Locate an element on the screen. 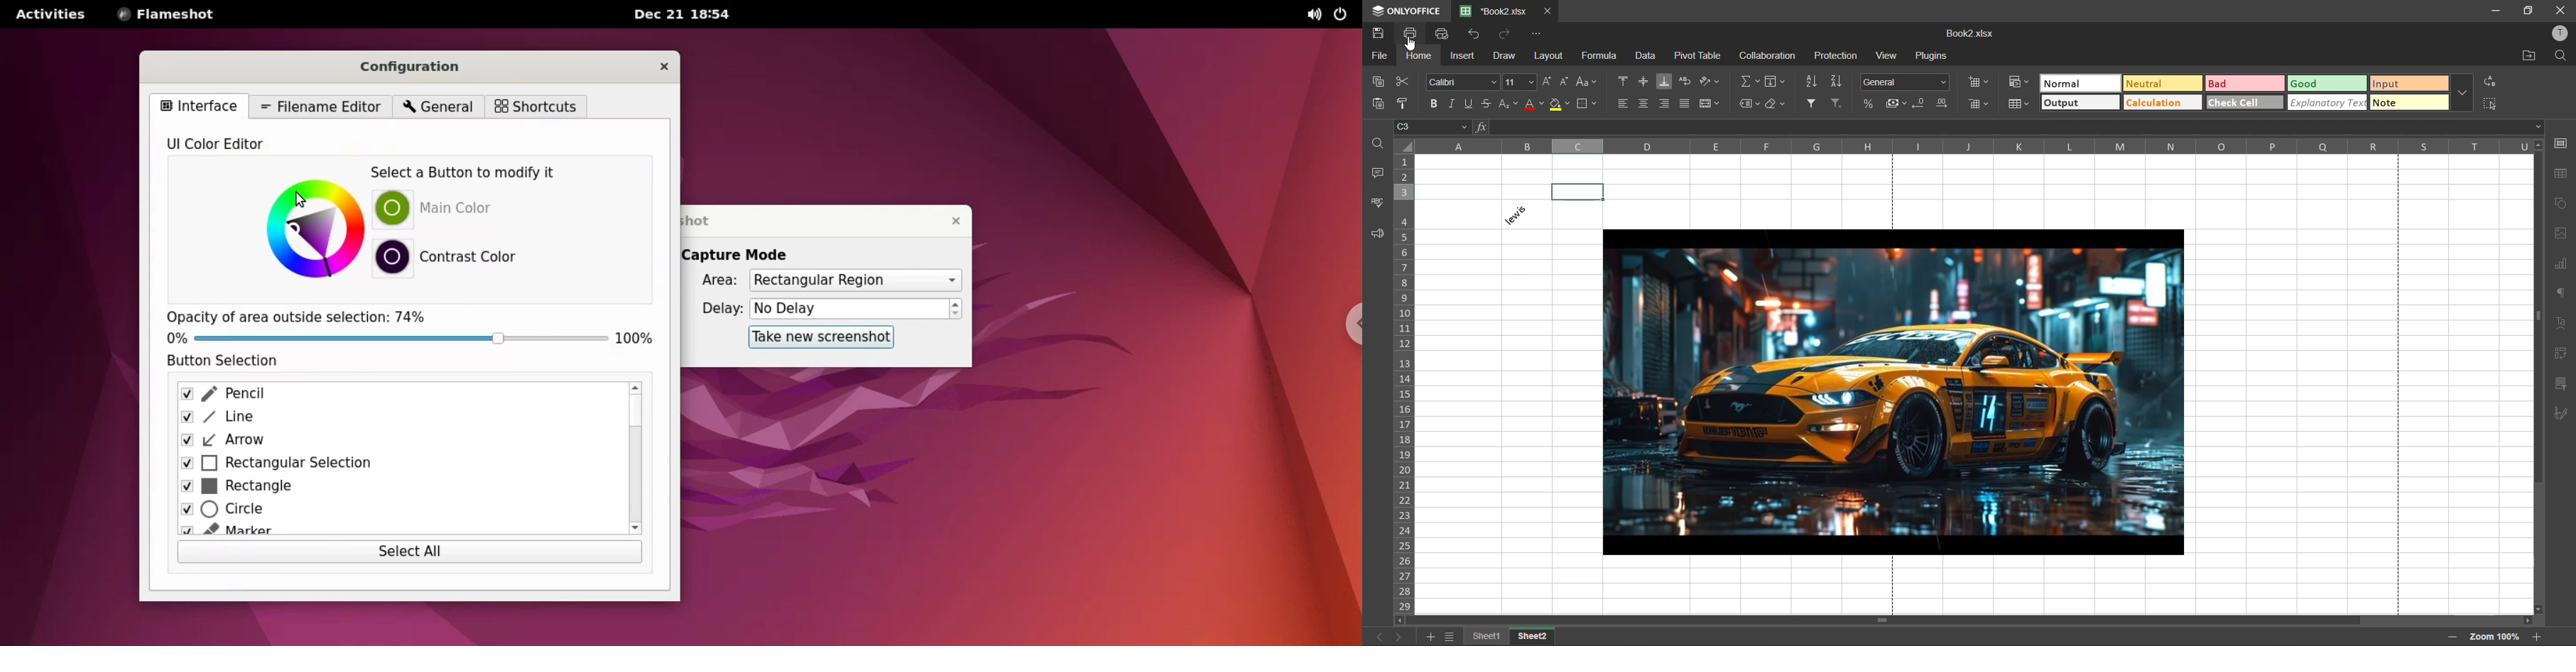 The image size is (2576, 672). protection is located at coordinates (1835, 54).